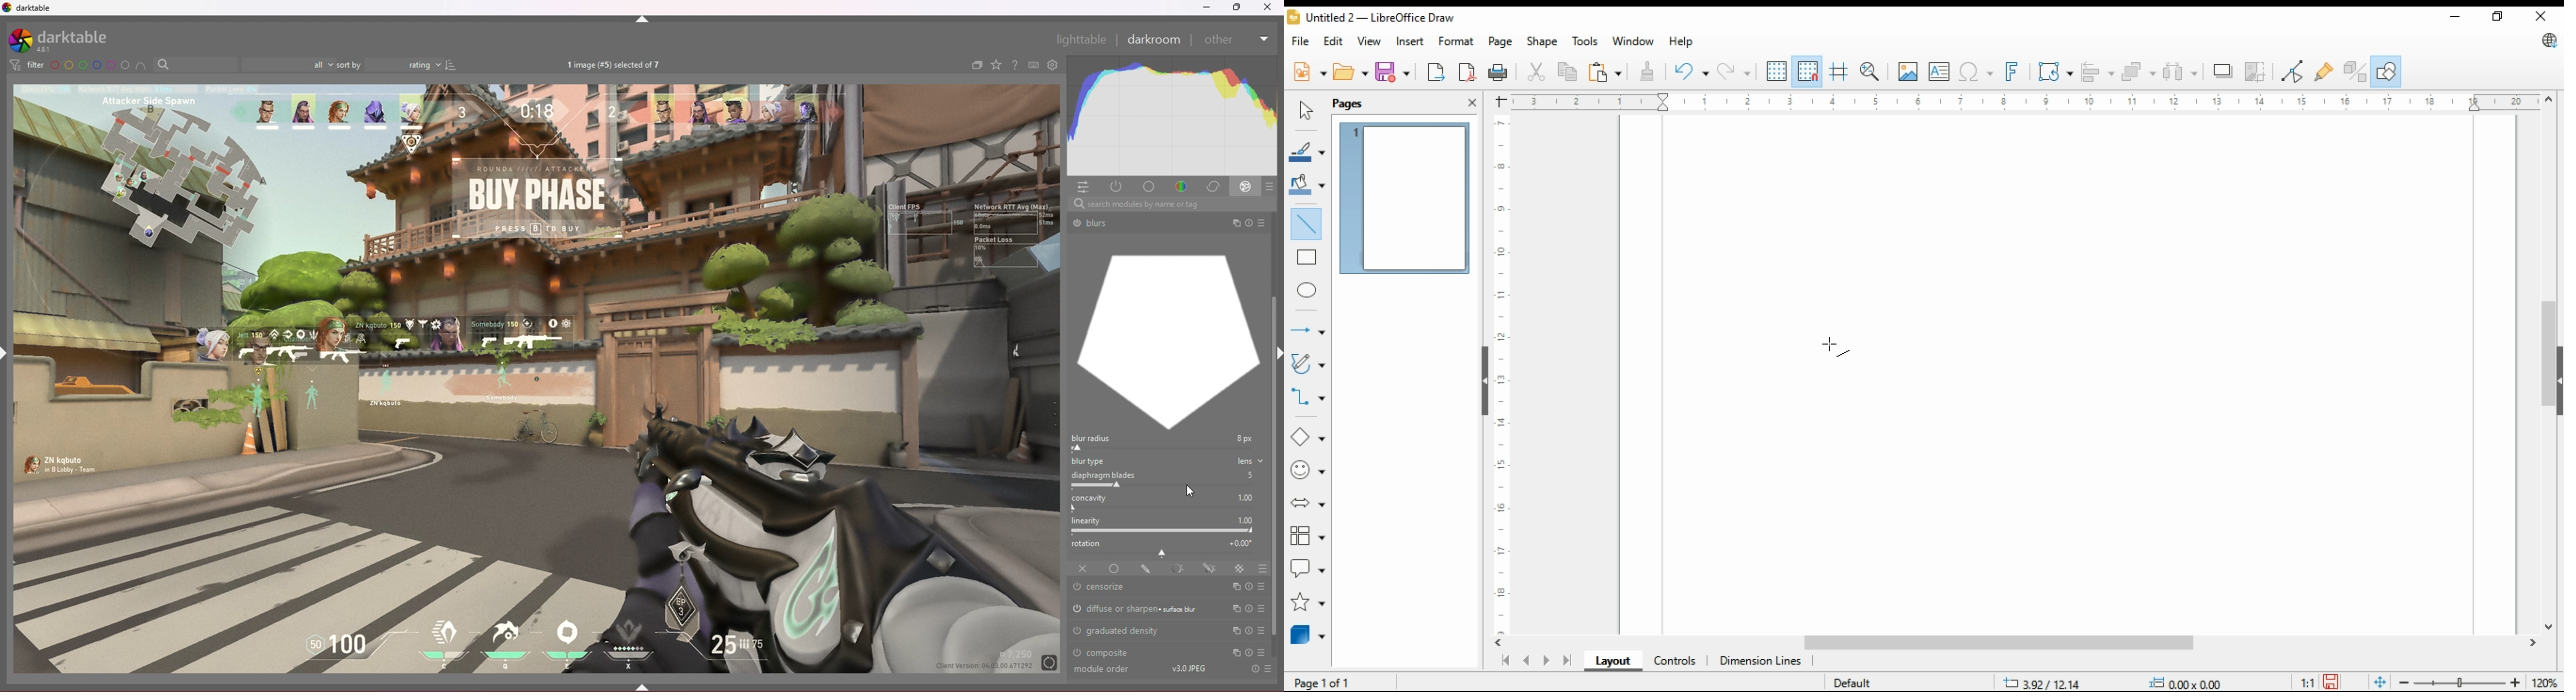 This screenshot has width=2576, height=700. I want to click on 3D objects, so click(1309, 634).